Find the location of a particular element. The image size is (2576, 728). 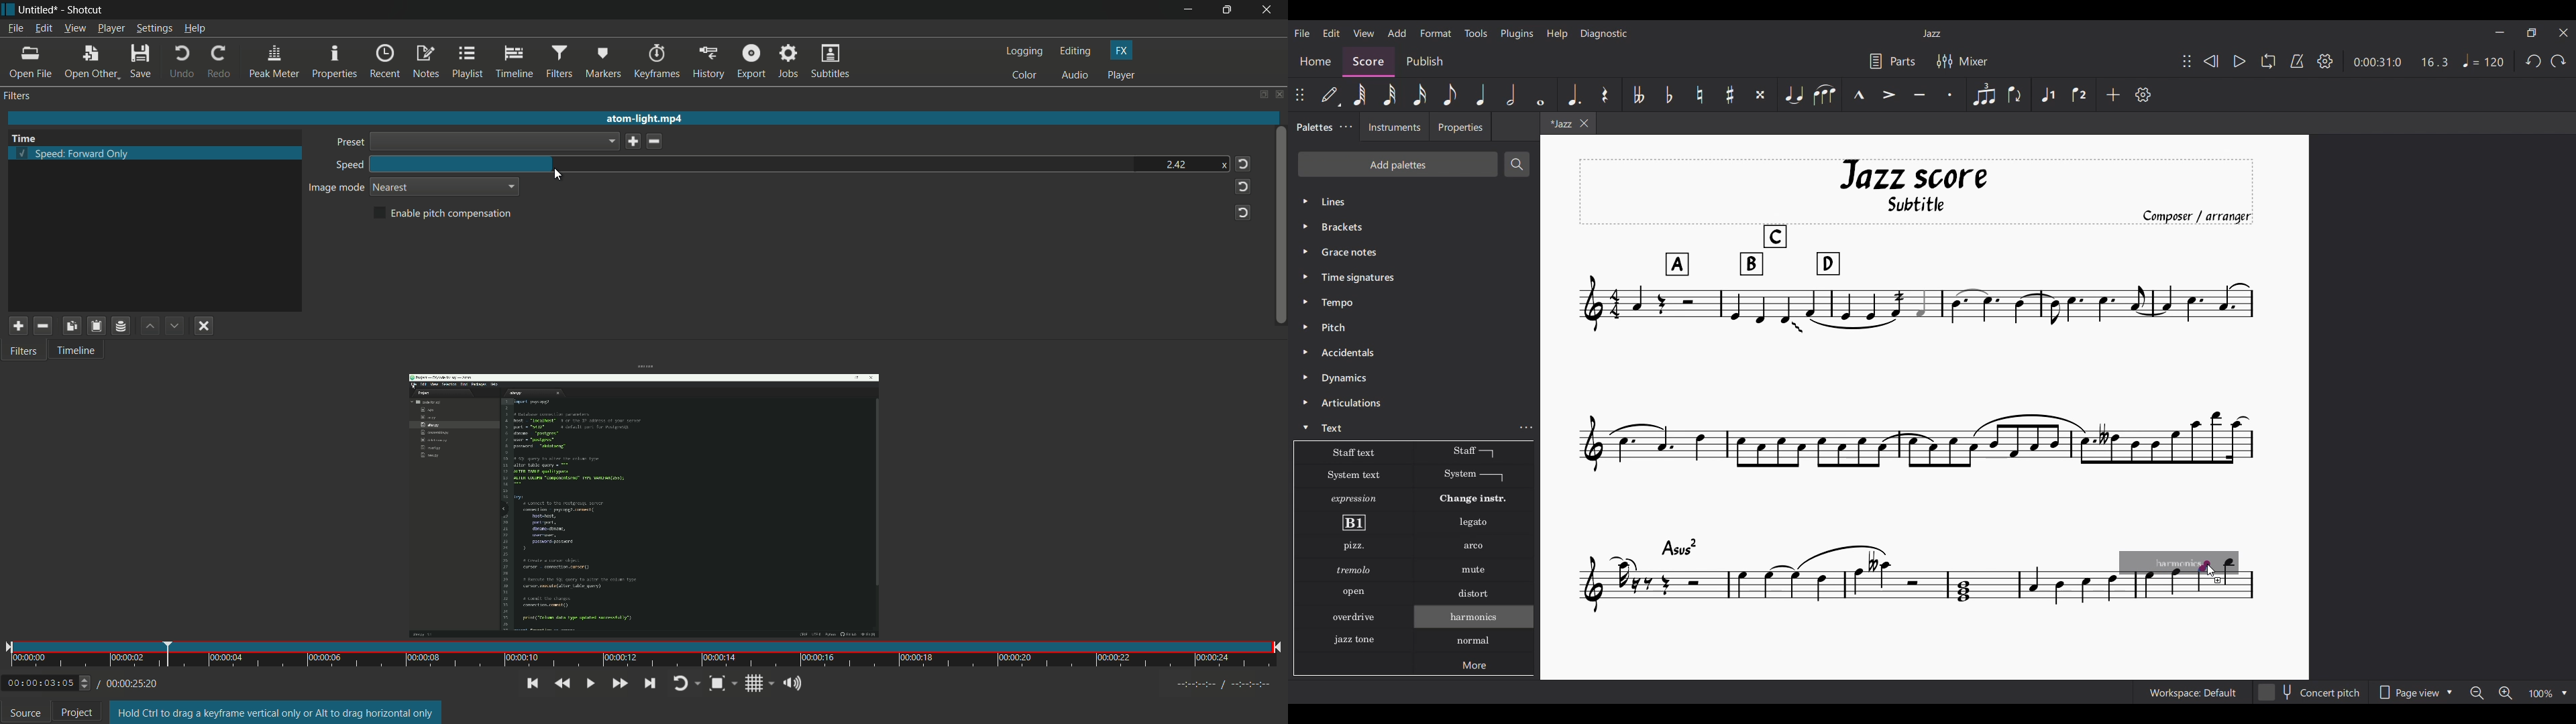

change layout is located at coordinates (1261, 95).